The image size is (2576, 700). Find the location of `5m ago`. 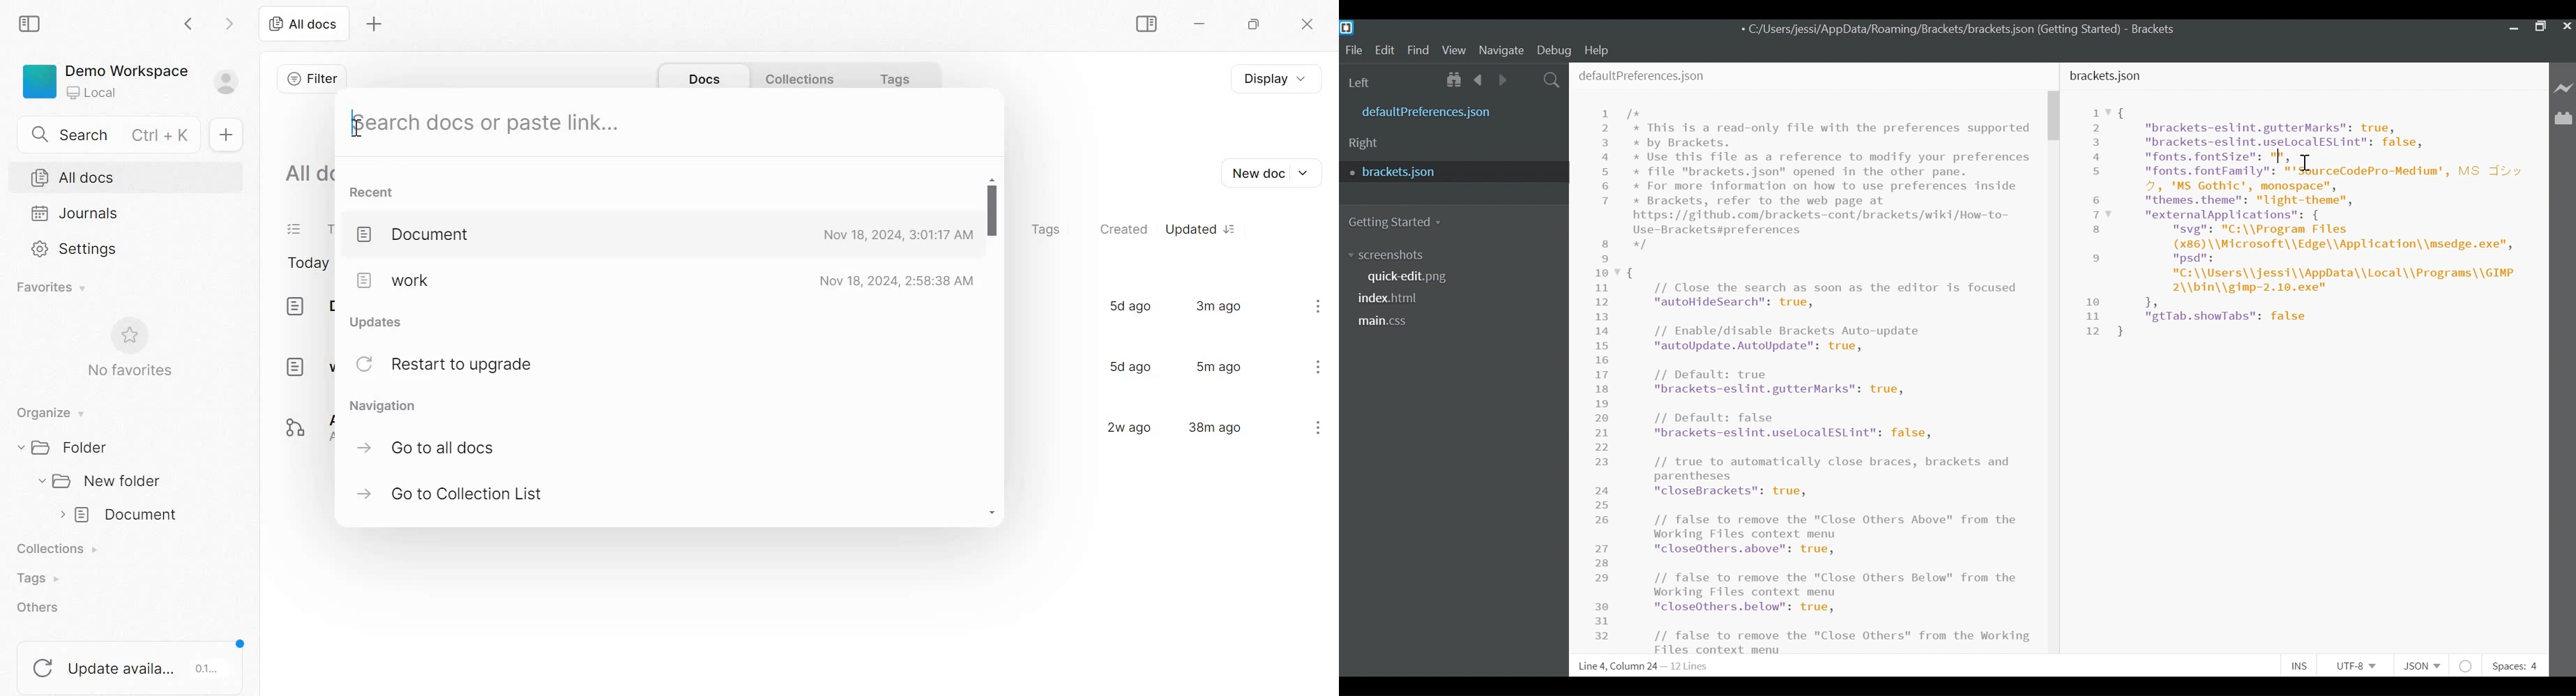

5m ago is located at coordinates (1220, 366).